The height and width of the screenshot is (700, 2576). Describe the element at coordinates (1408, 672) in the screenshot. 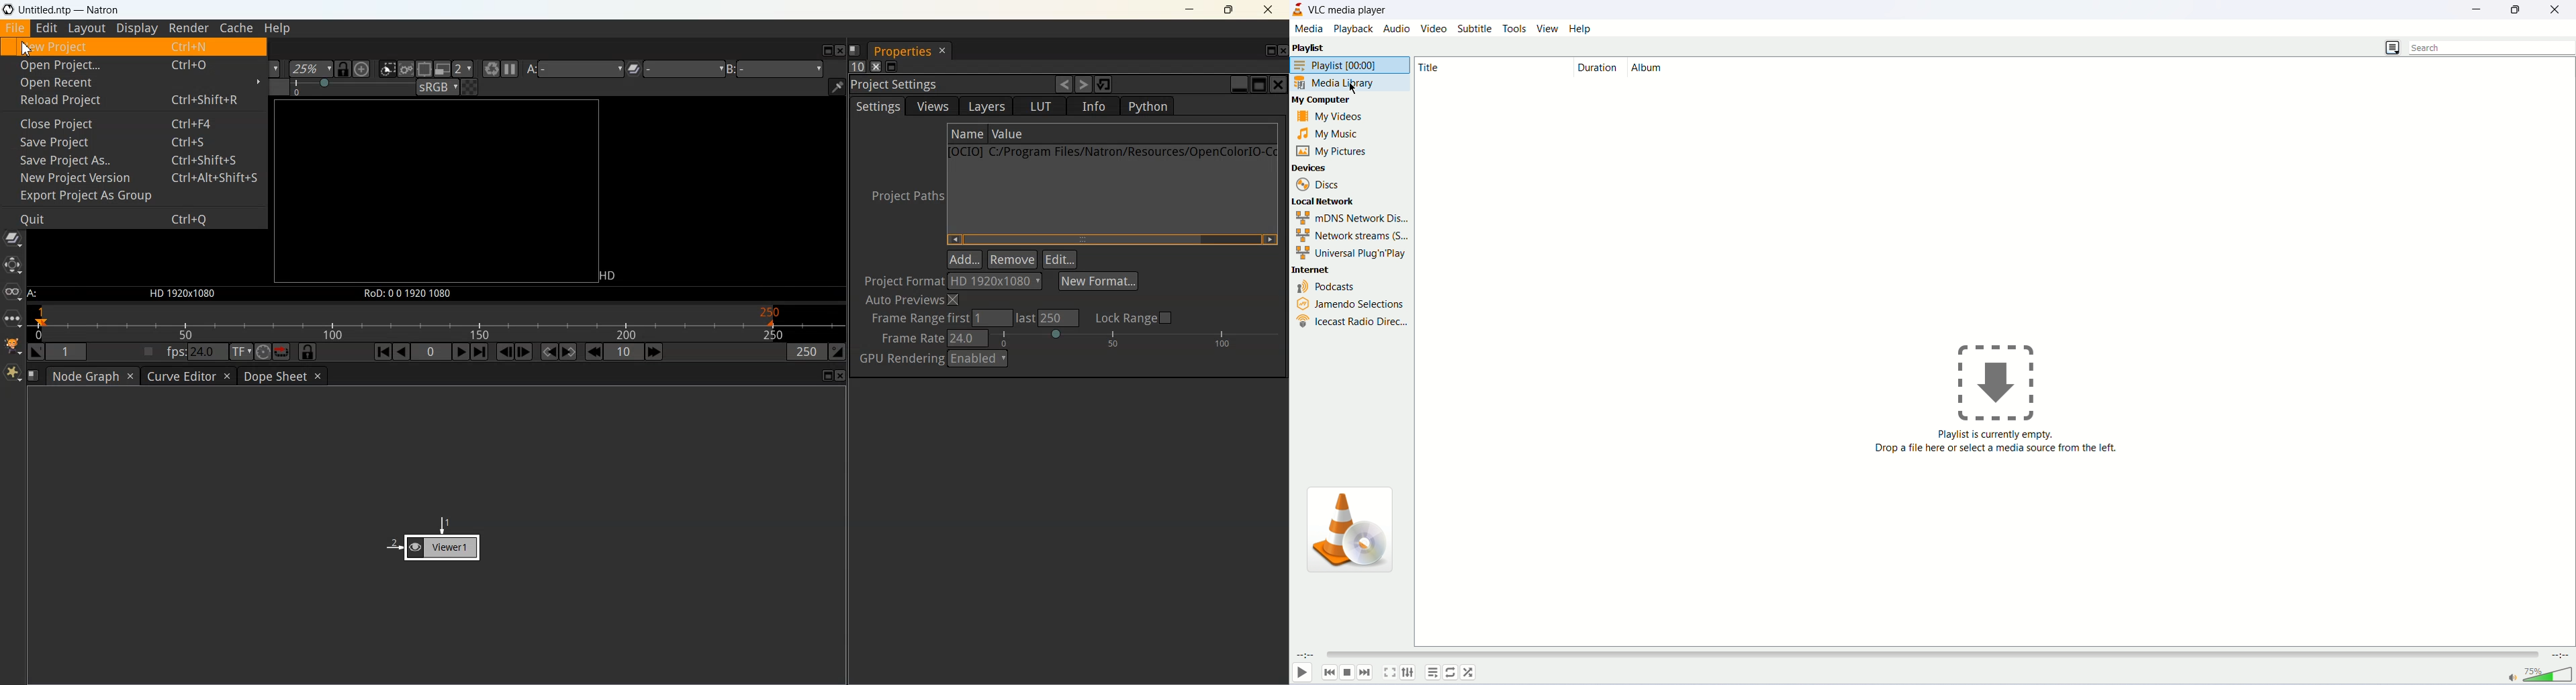

I see `extended settings` at that location.